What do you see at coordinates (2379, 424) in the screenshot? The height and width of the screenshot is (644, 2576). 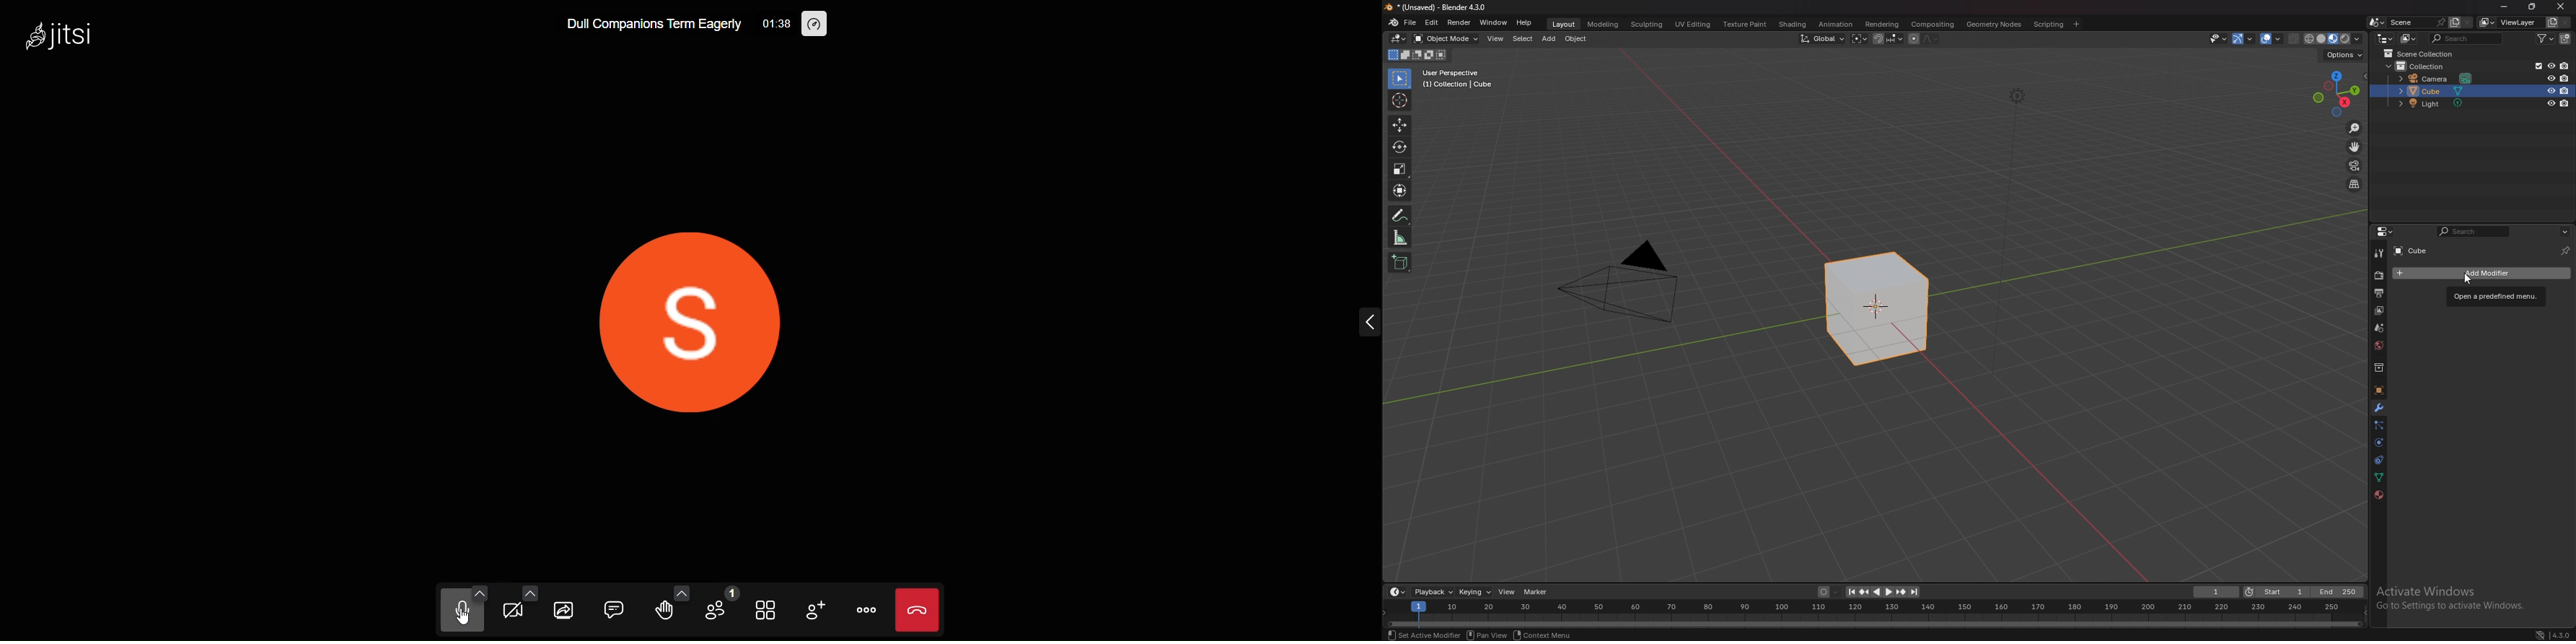 I see `particles` at bounding box center [2379, 424].